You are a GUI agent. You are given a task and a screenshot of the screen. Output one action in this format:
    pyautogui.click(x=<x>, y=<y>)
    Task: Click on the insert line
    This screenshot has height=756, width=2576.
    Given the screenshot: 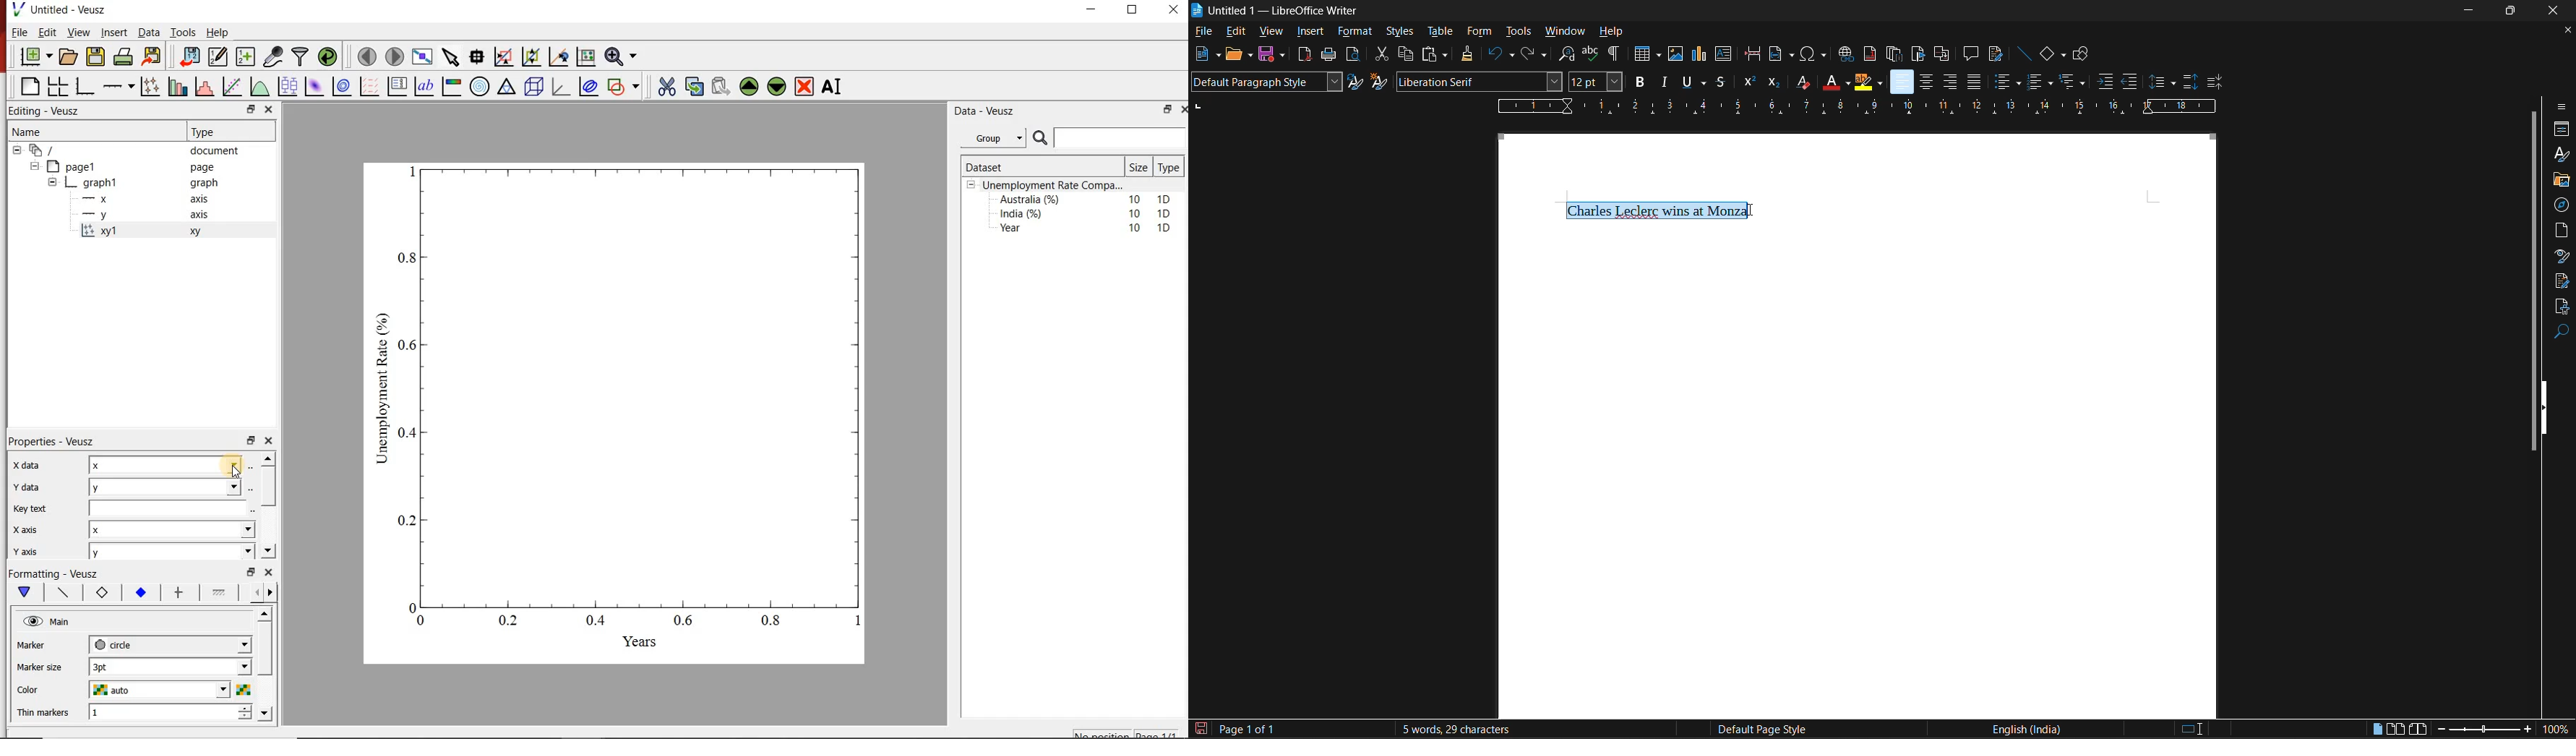 What is the action you would take?
    pyautogui.click(x=2022, y=54)
    